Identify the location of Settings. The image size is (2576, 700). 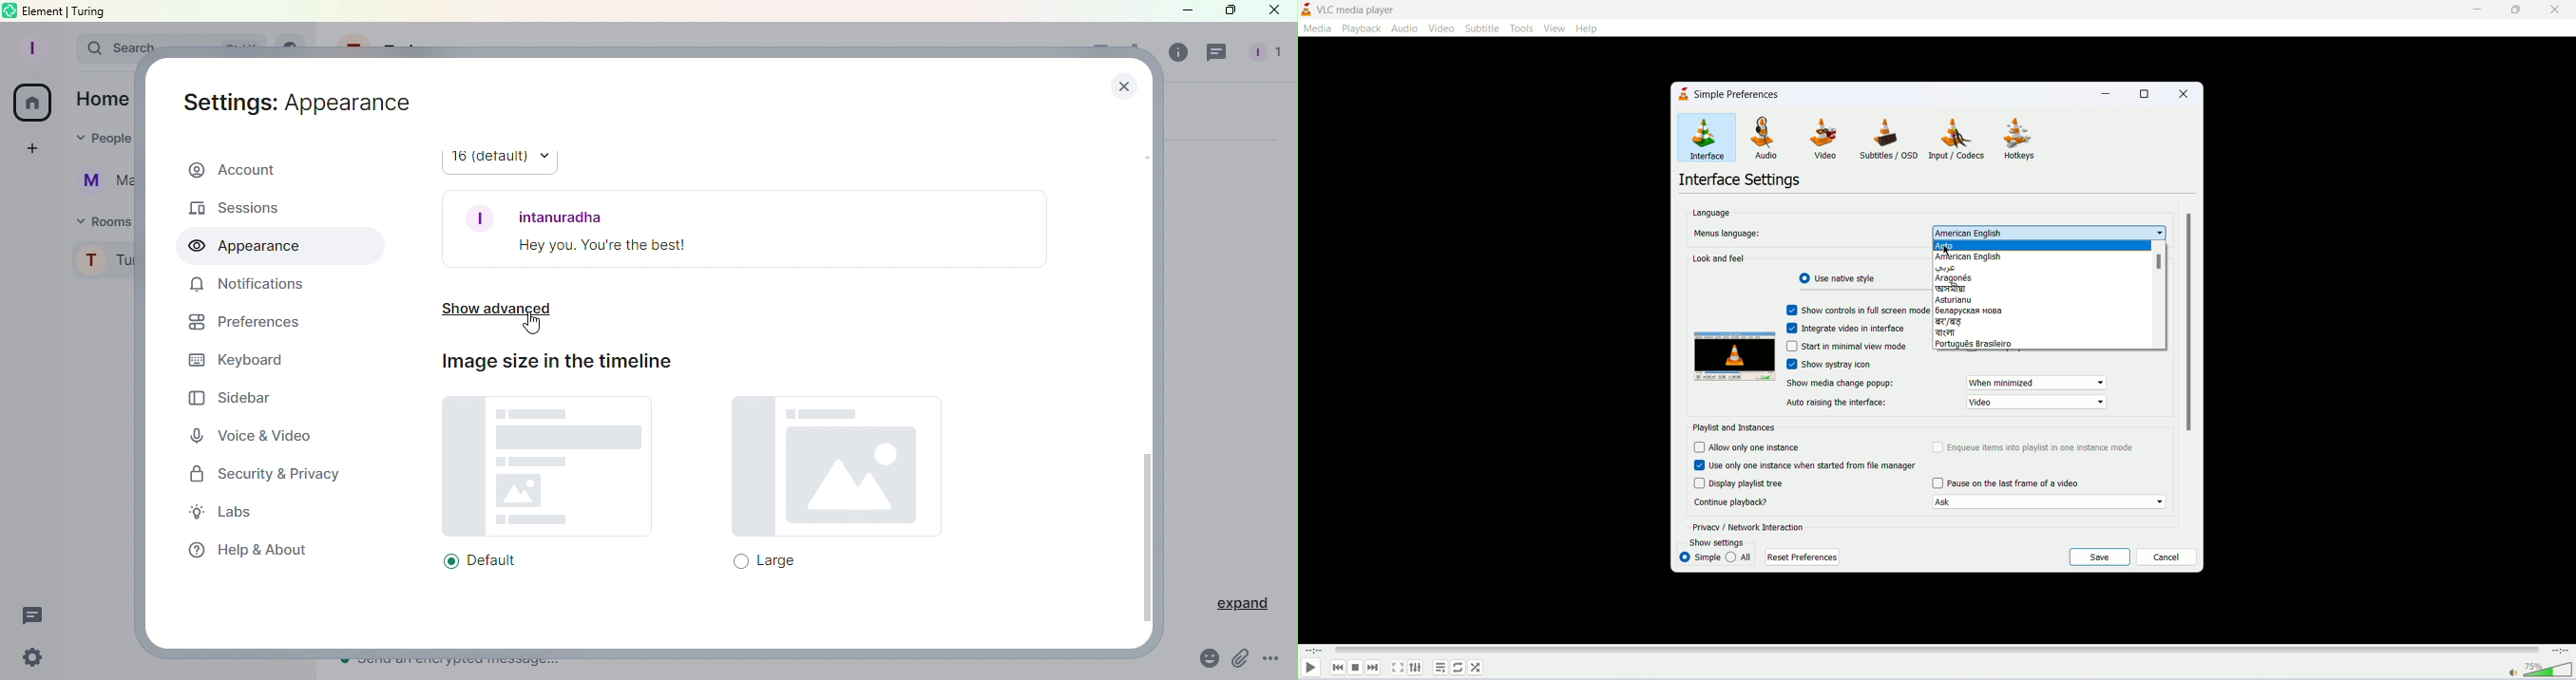
(33, 655).